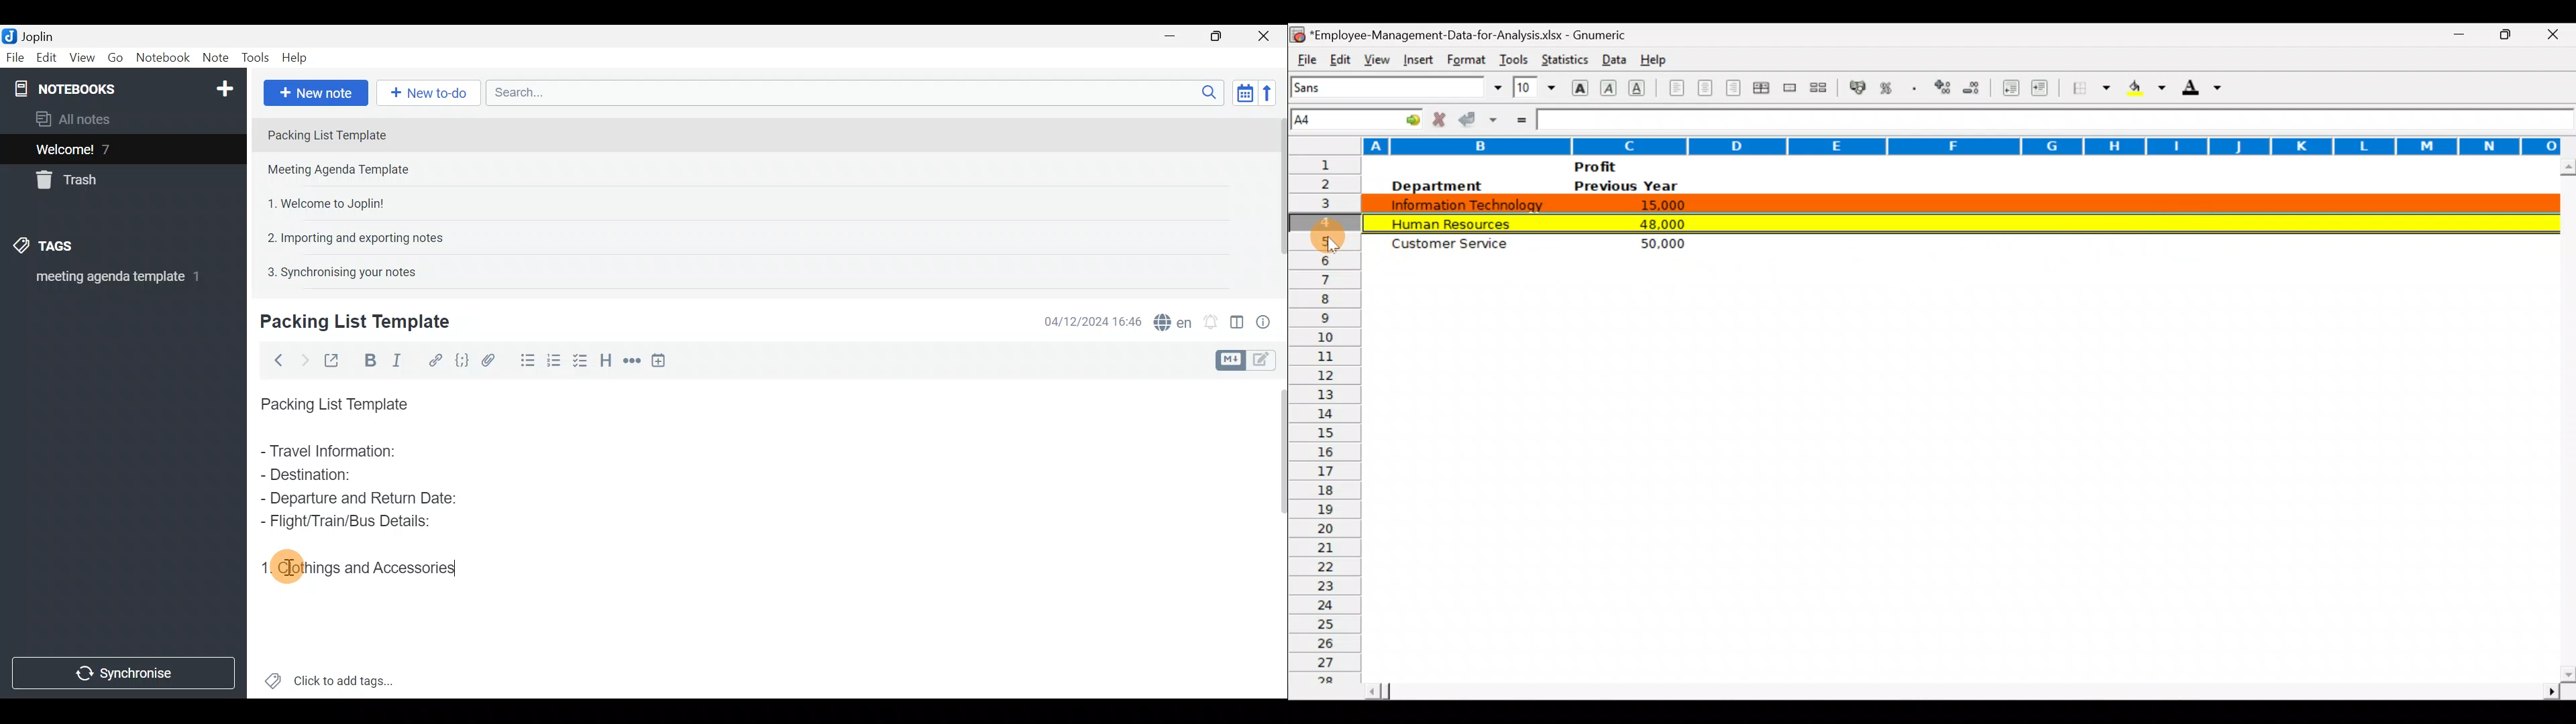 Image resolution: width=2576 pixels, height=728 pixels. Describe the element at coordinates (368, 359) in the screenshot. I see `Bold` at that location.